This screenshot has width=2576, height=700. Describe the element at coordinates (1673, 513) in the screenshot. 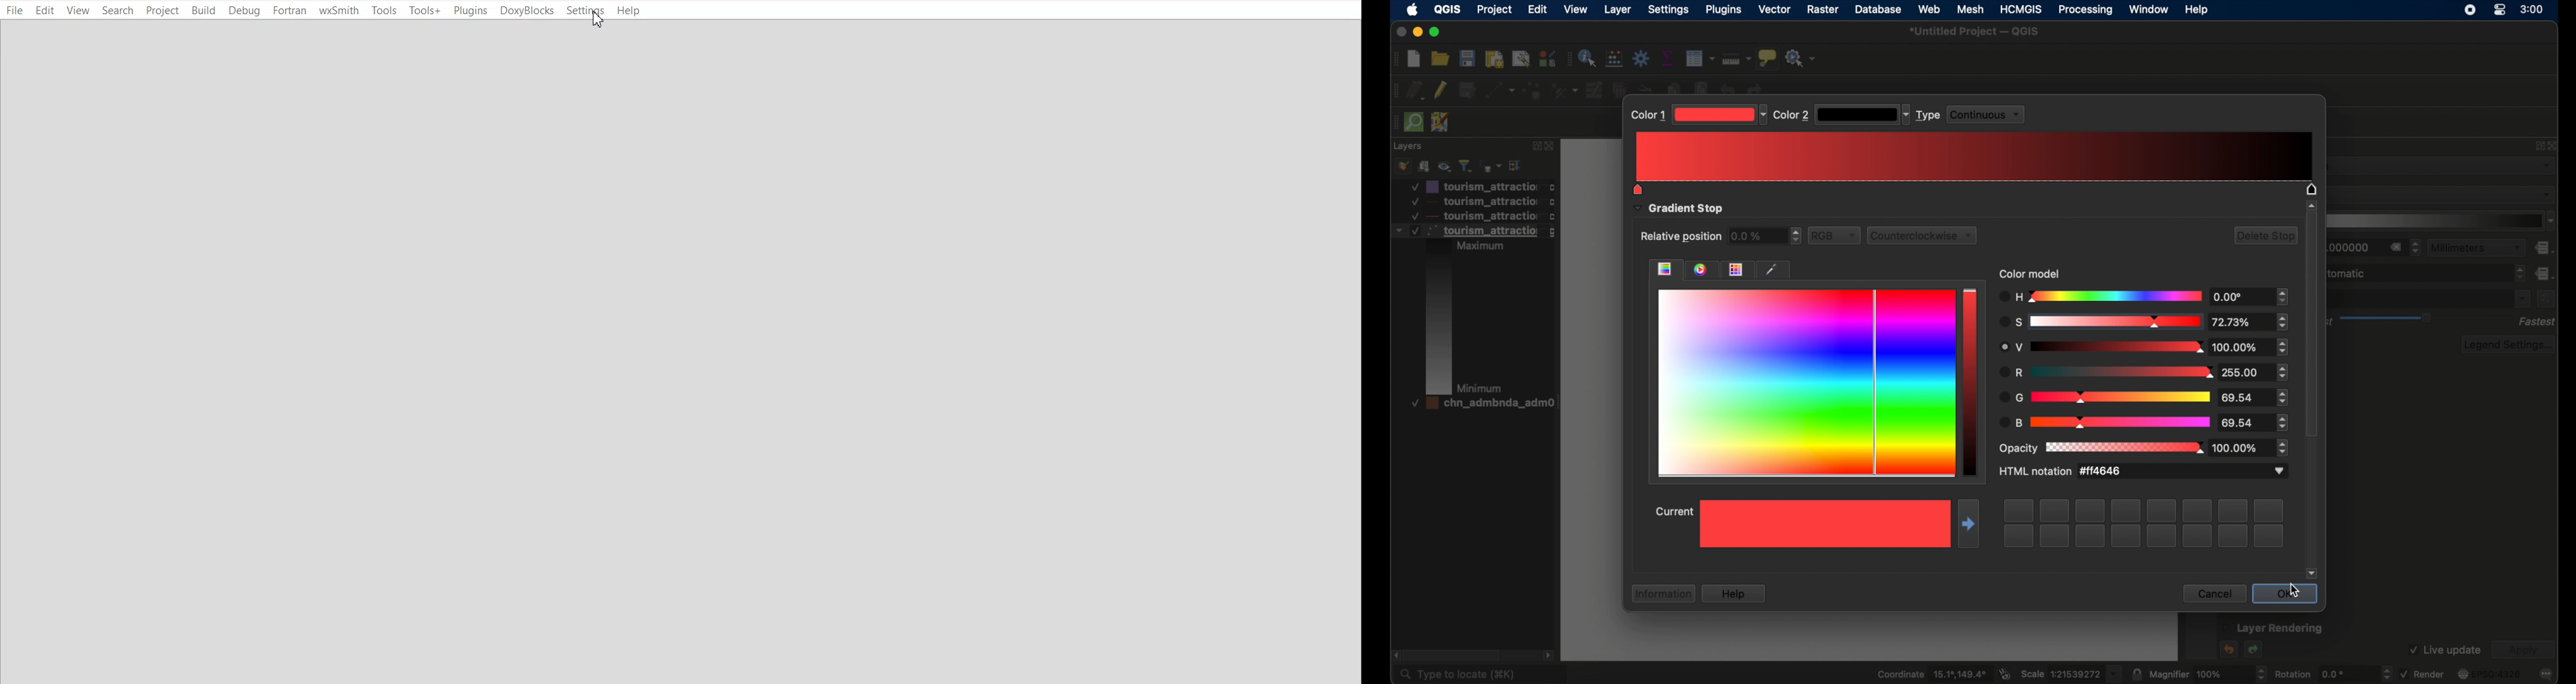

I see `current` at that location.